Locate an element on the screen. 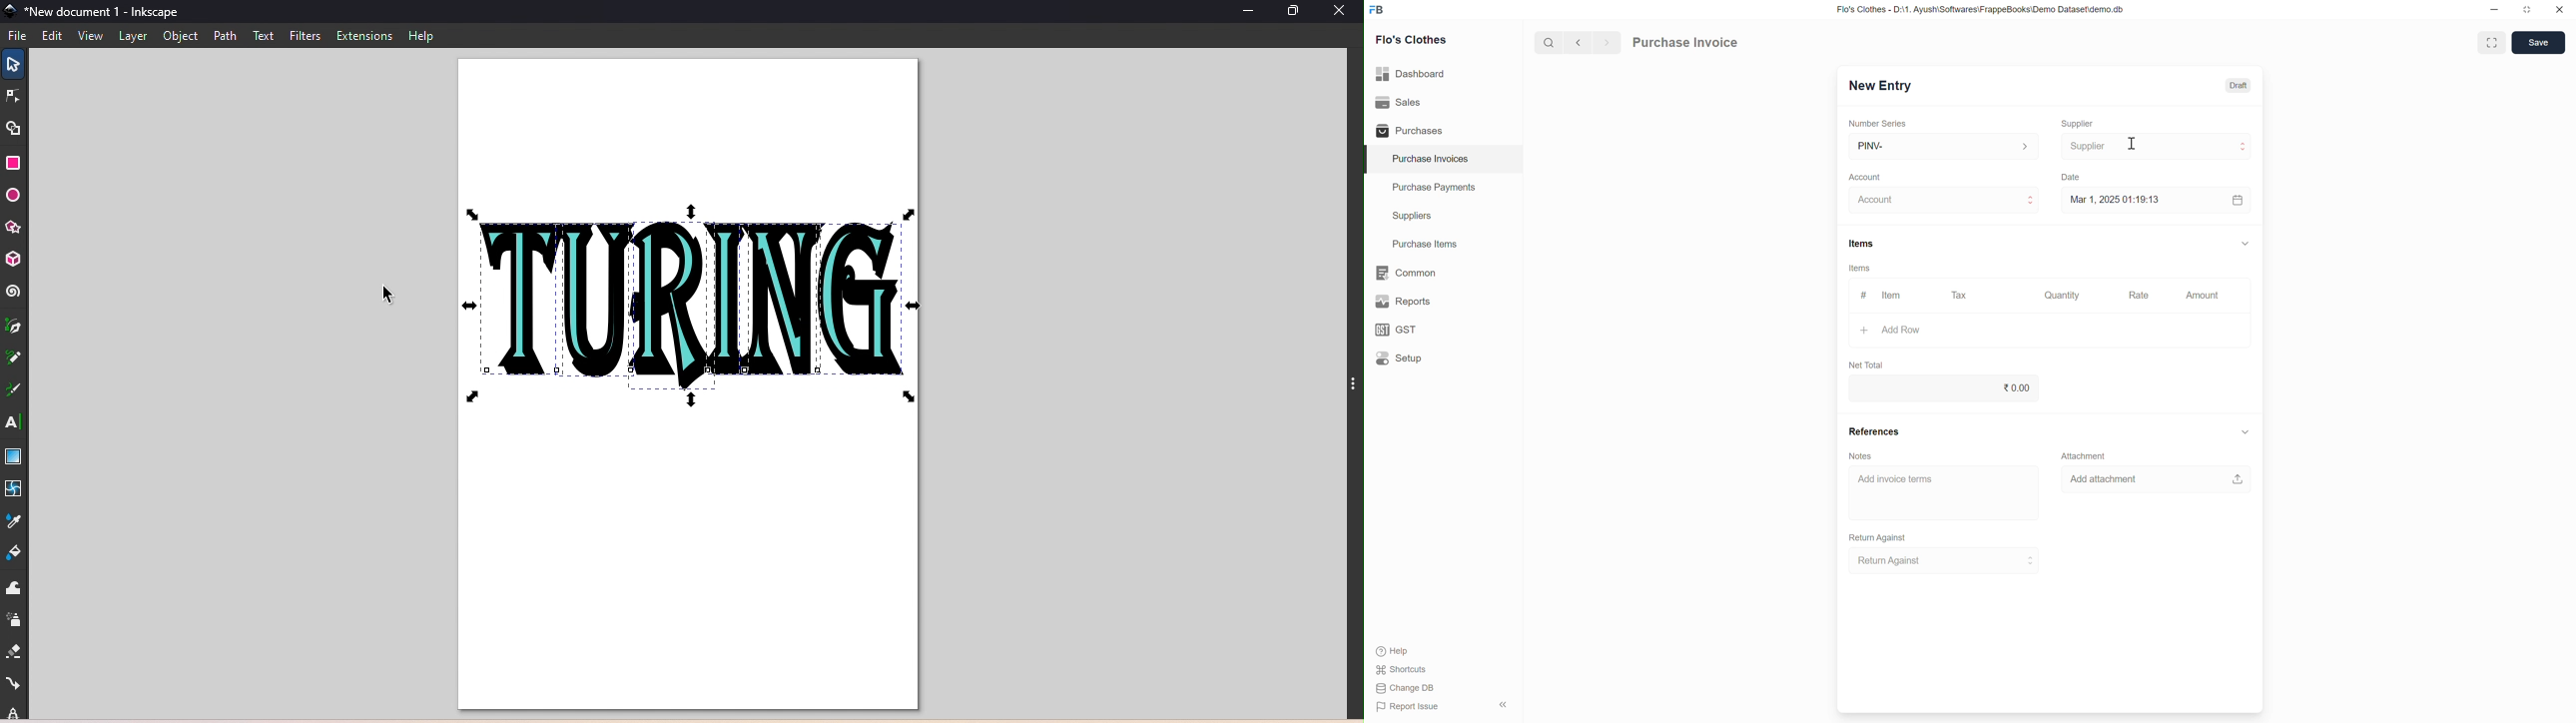 The height and width of the screenshot is (728, 2576). expand is located at coordinates (2243, 433).